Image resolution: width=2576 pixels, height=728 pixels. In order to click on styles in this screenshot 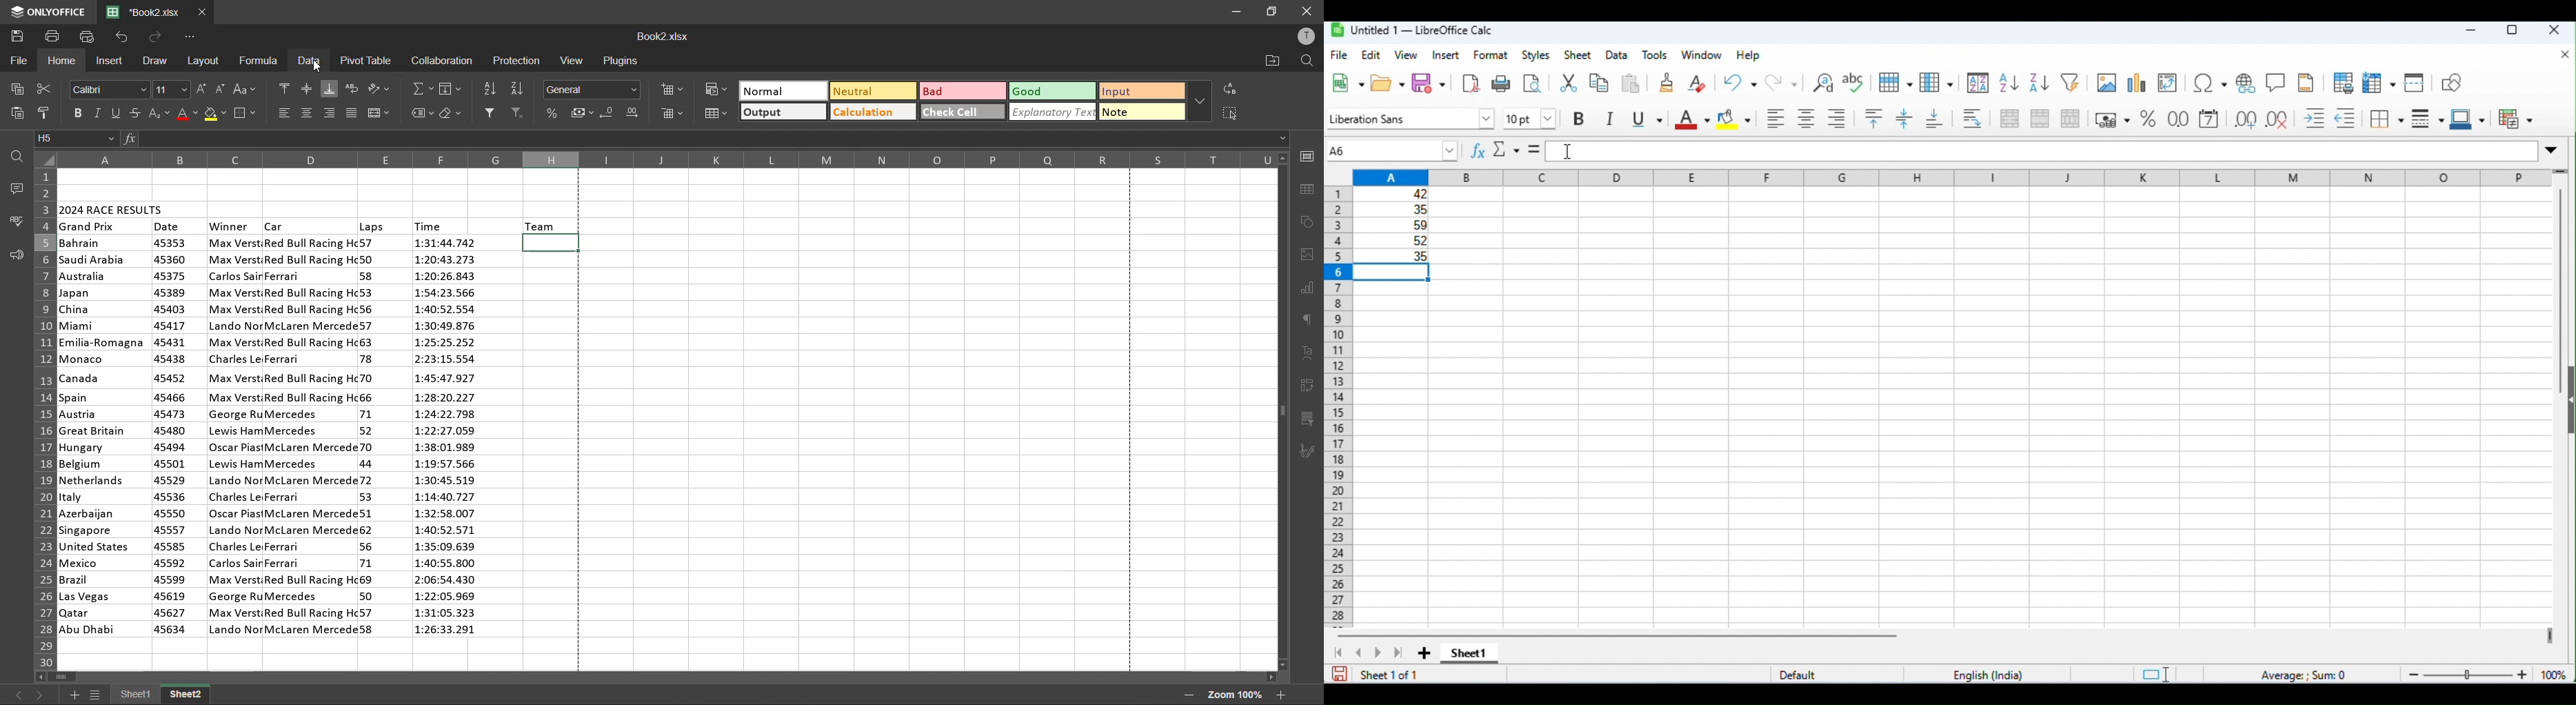, I will do `click(1536, 55)`.